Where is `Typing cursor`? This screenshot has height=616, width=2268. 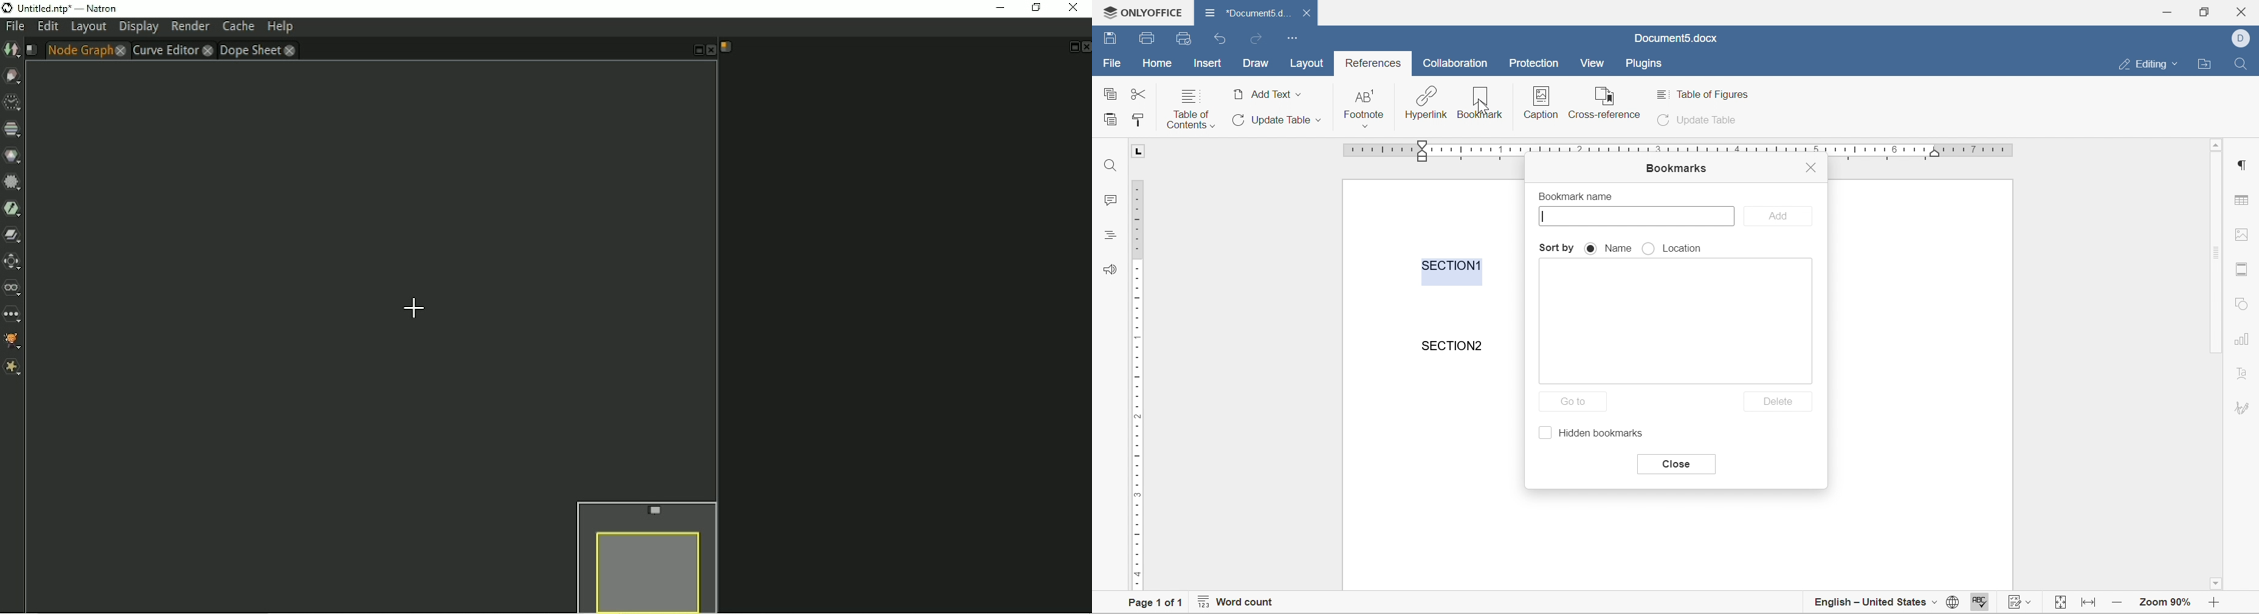 Typing cursor is located at coordinates (1544, 215).